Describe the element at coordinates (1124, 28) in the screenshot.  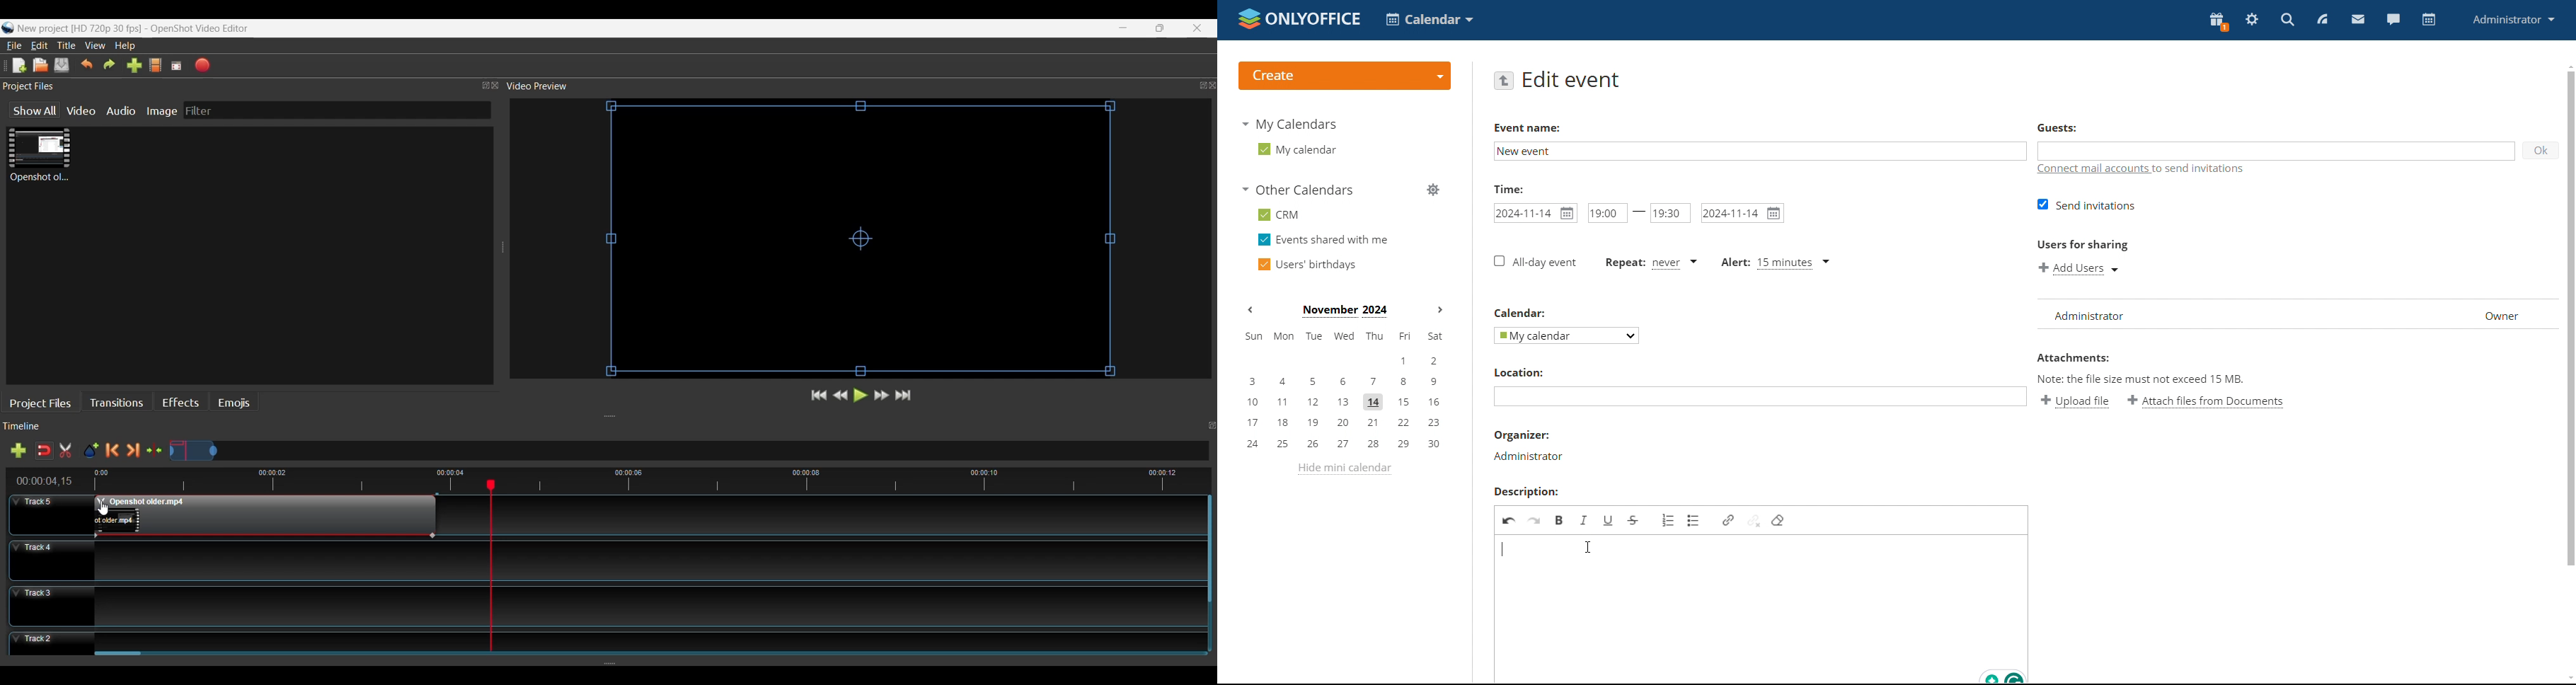
I see `minimize` at that location.